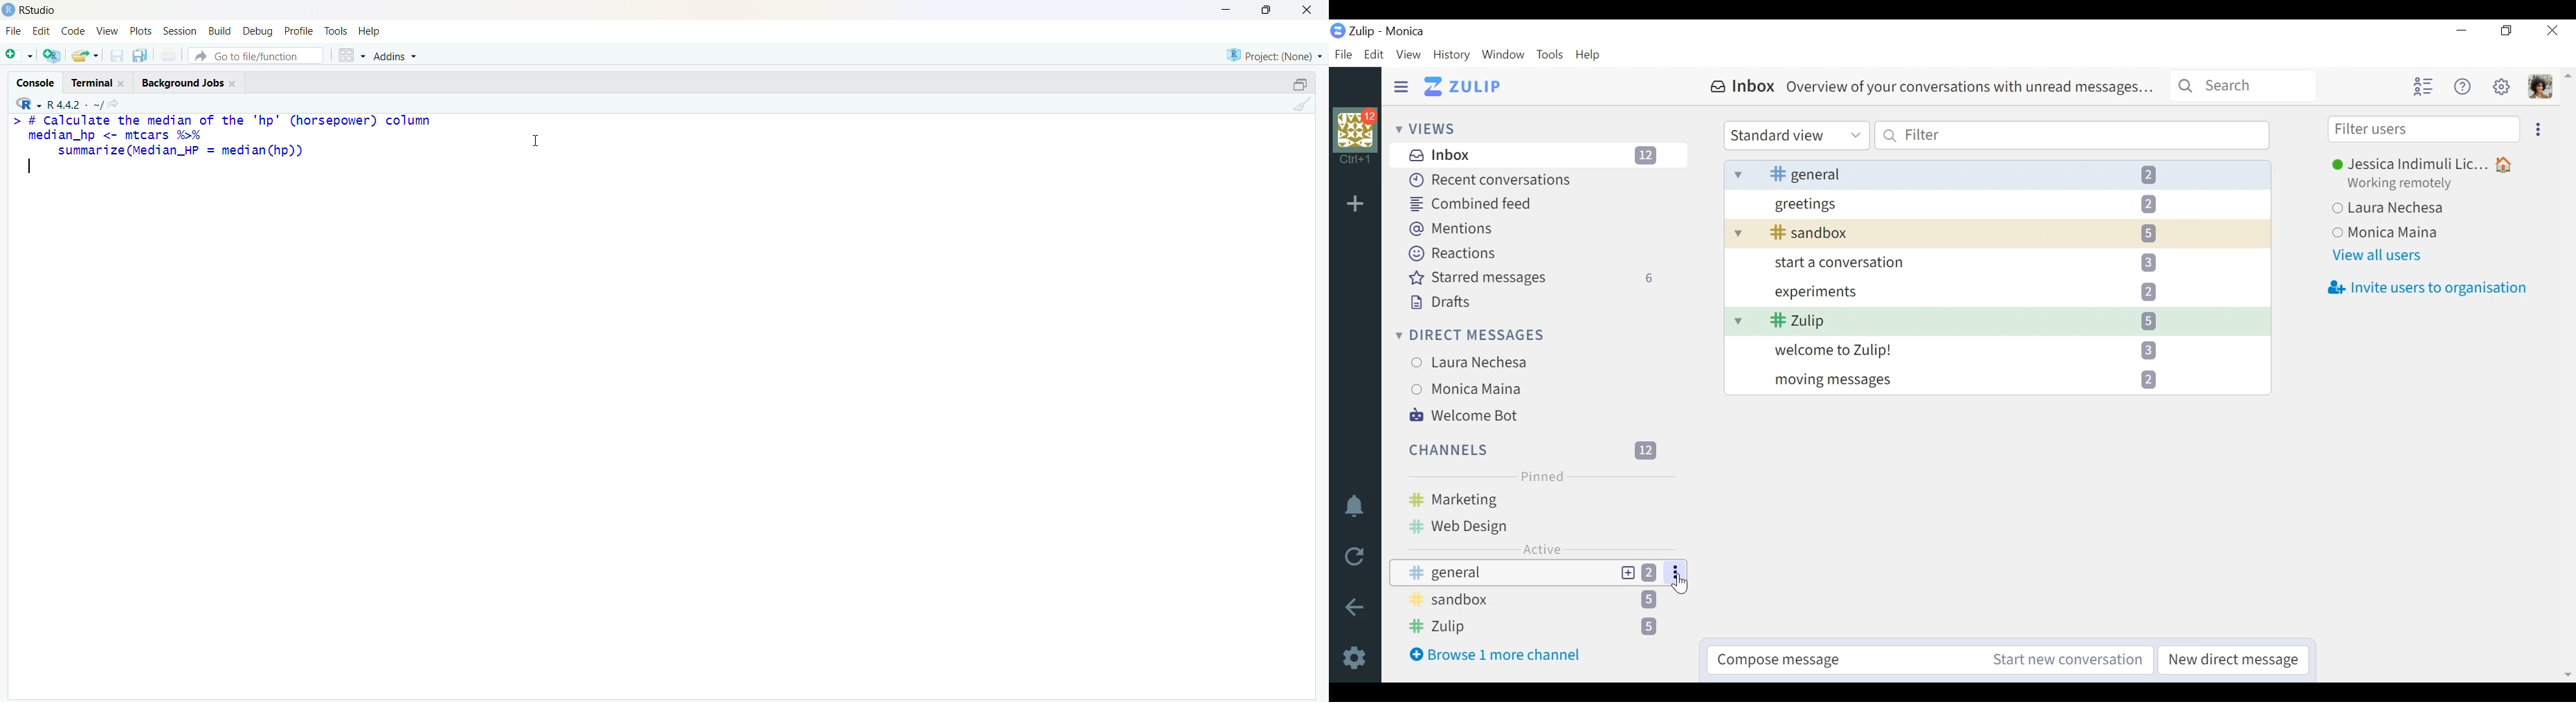 This screenshot has height=728, width=2576. What do you see at coordinates (1550, 55) in the screenshot?
I see `Tools` at bounding box center [1550, 55].